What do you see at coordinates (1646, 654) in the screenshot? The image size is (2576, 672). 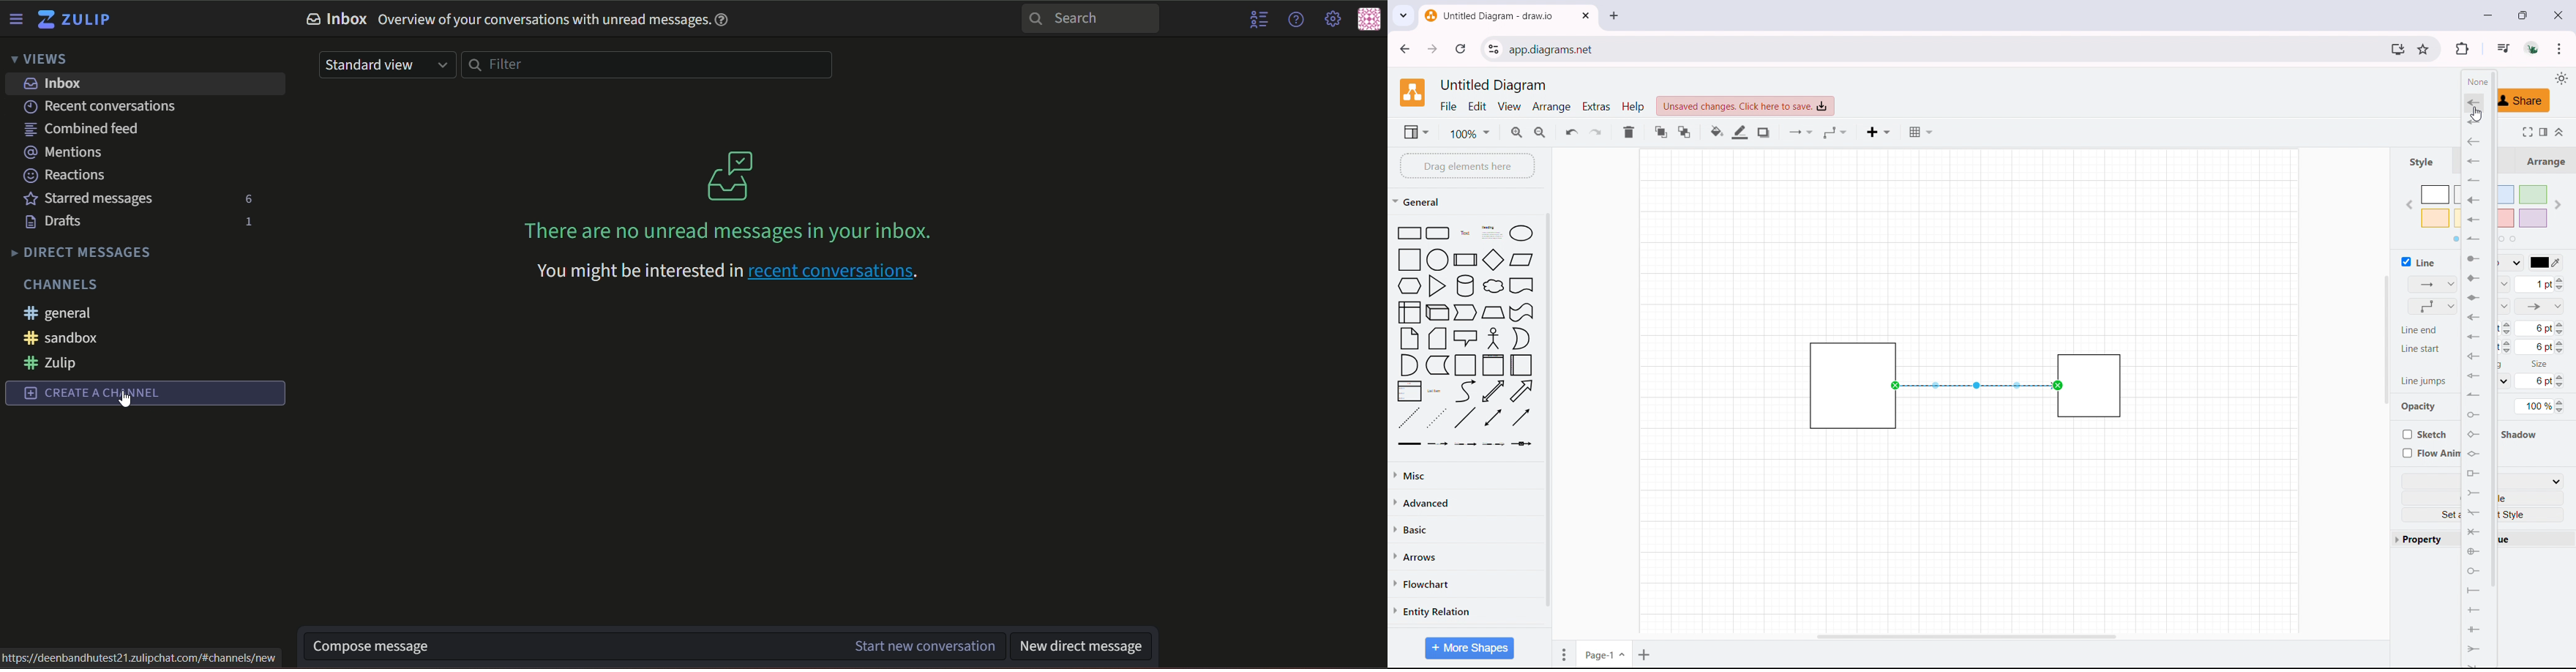 I see `add page` at bounding box center [1646, 654].